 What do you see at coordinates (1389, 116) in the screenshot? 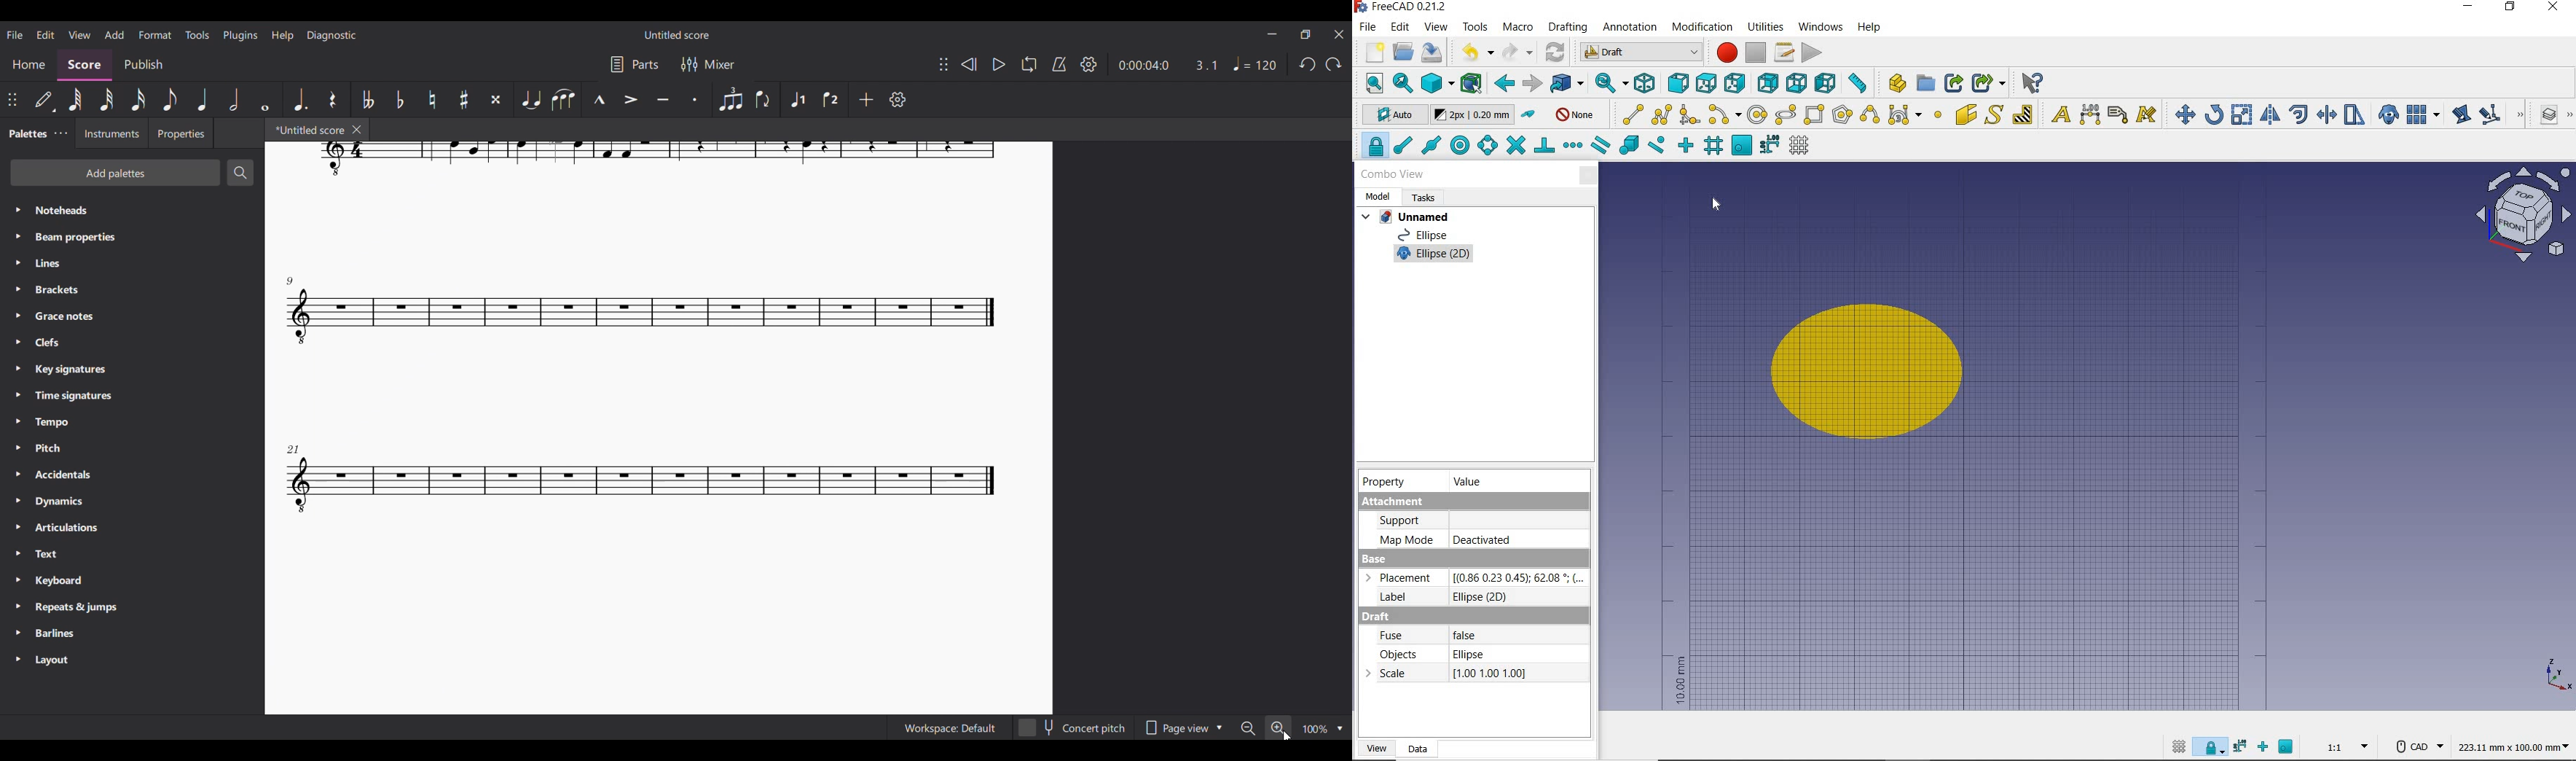
I see `current working plane: auto` at bounding box center [1389, 116].